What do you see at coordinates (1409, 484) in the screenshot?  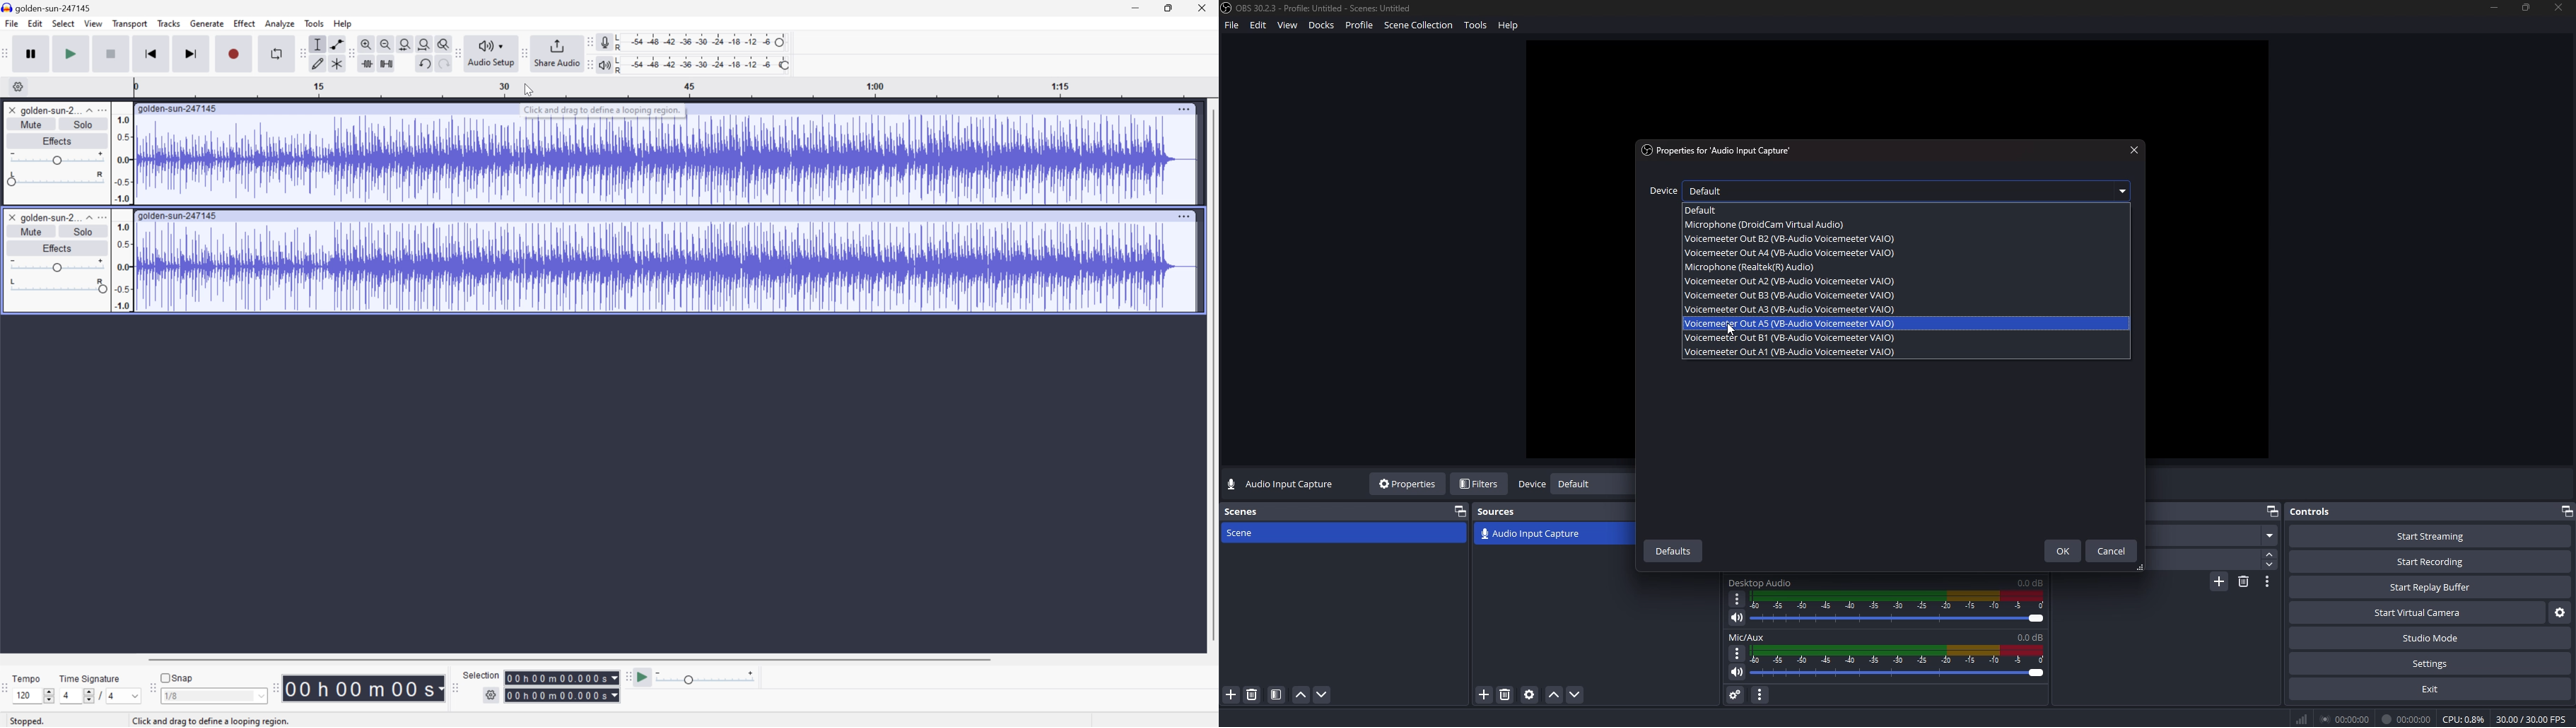 I see `properties` at bounding box center [1409, 484].